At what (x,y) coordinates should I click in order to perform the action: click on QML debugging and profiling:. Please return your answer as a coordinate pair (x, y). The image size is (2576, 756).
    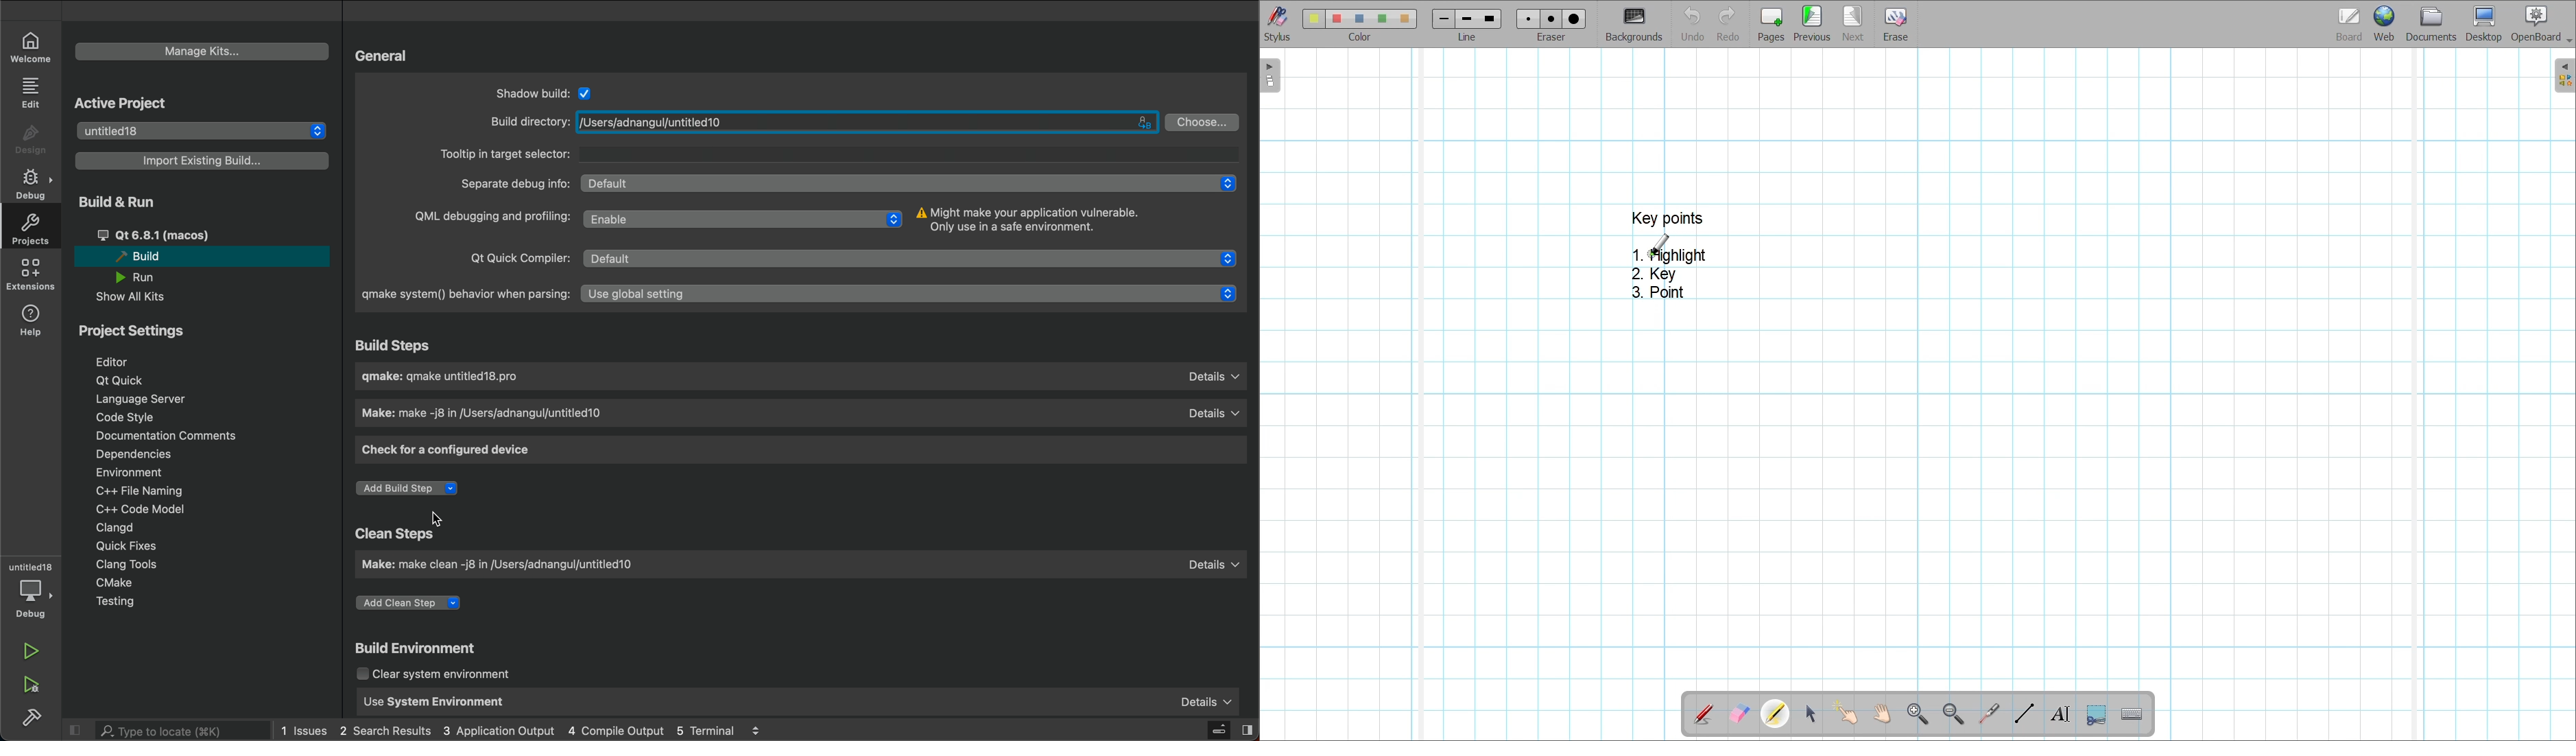
    Looking at the image, I should click on (490, 217).